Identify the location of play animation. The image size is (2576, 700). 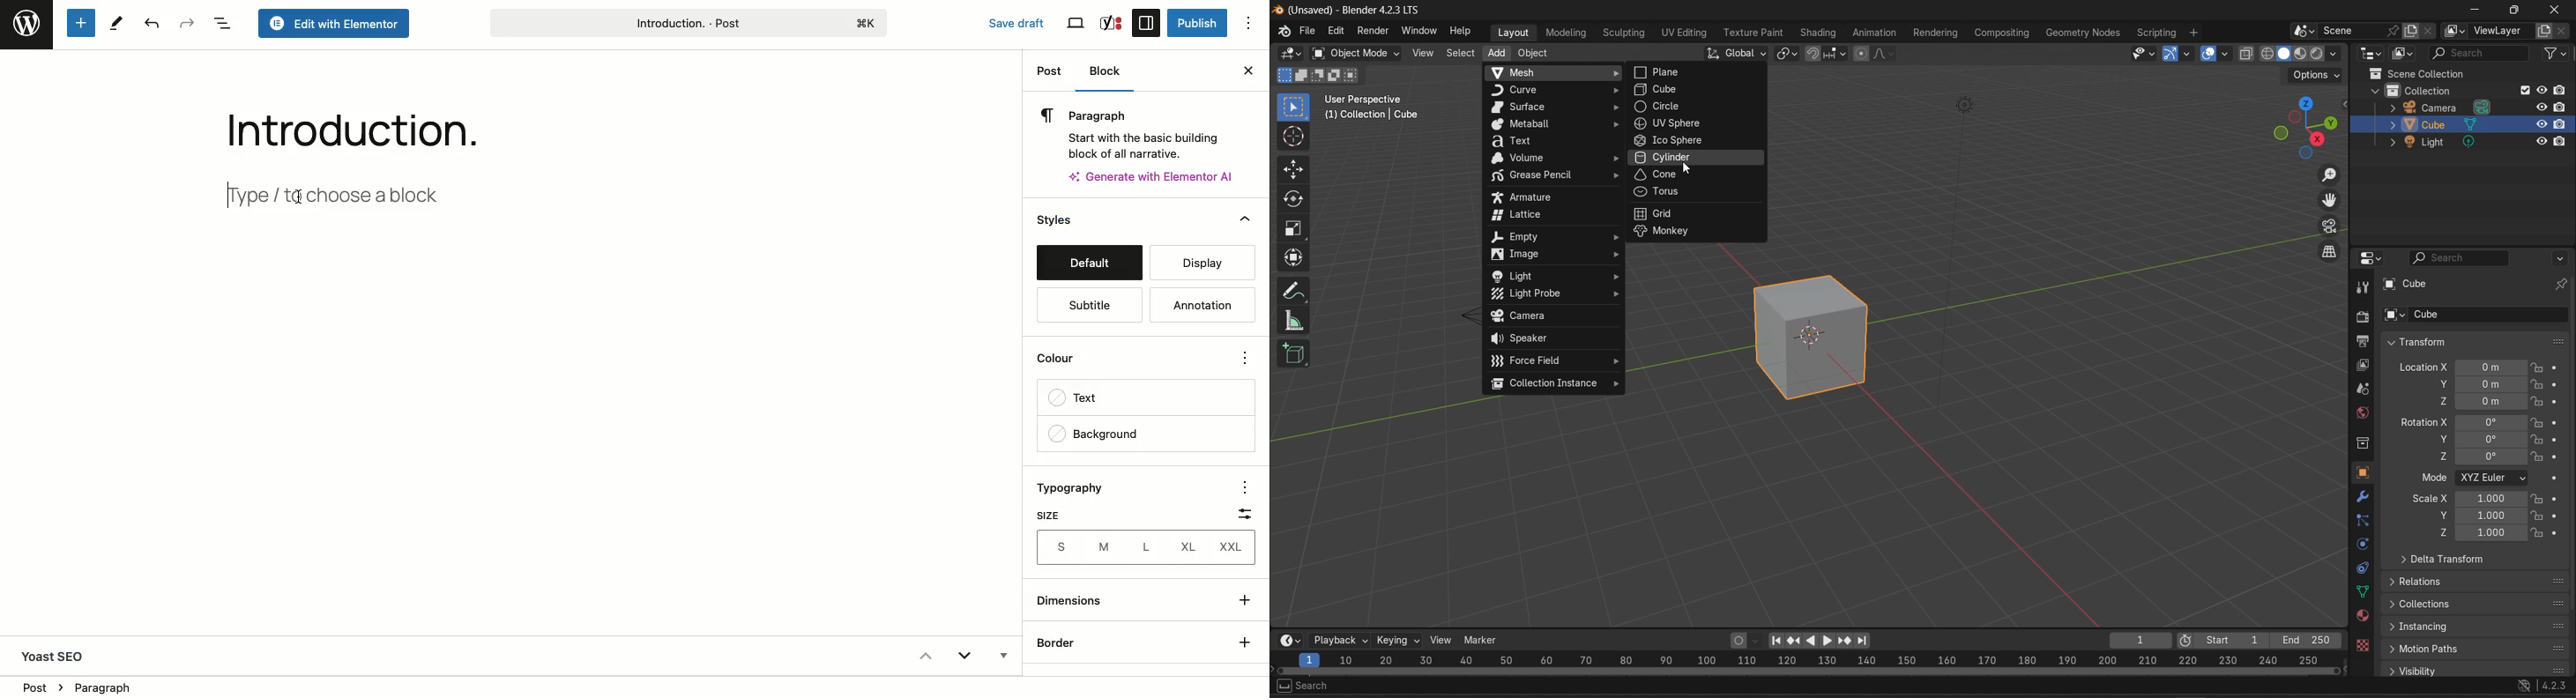
(1818, 641).